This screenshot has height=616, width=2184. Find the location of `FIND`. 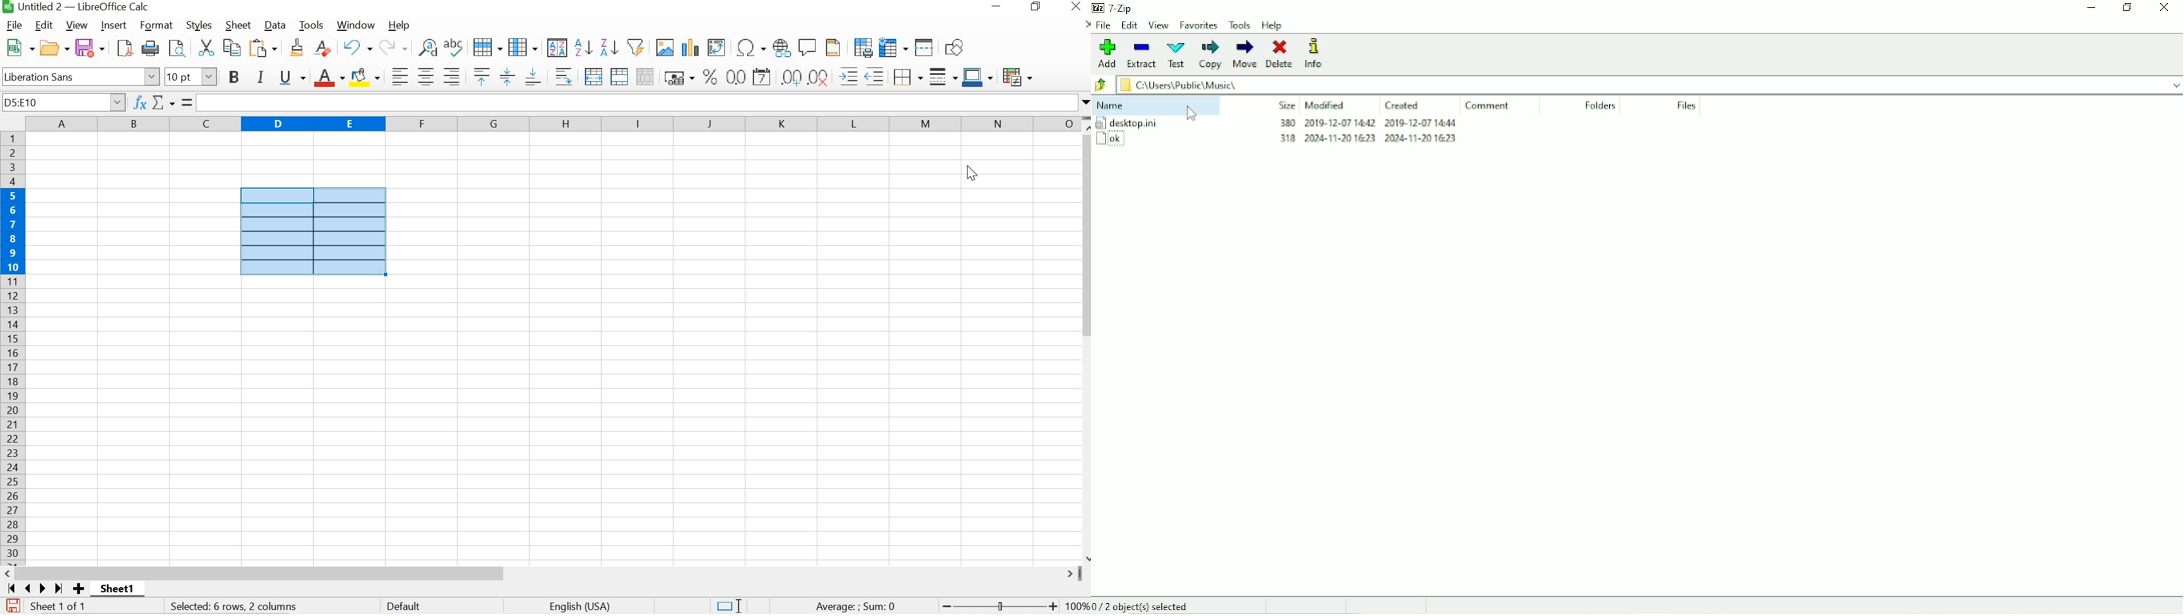

FIND is located at coordinates (180, 48).